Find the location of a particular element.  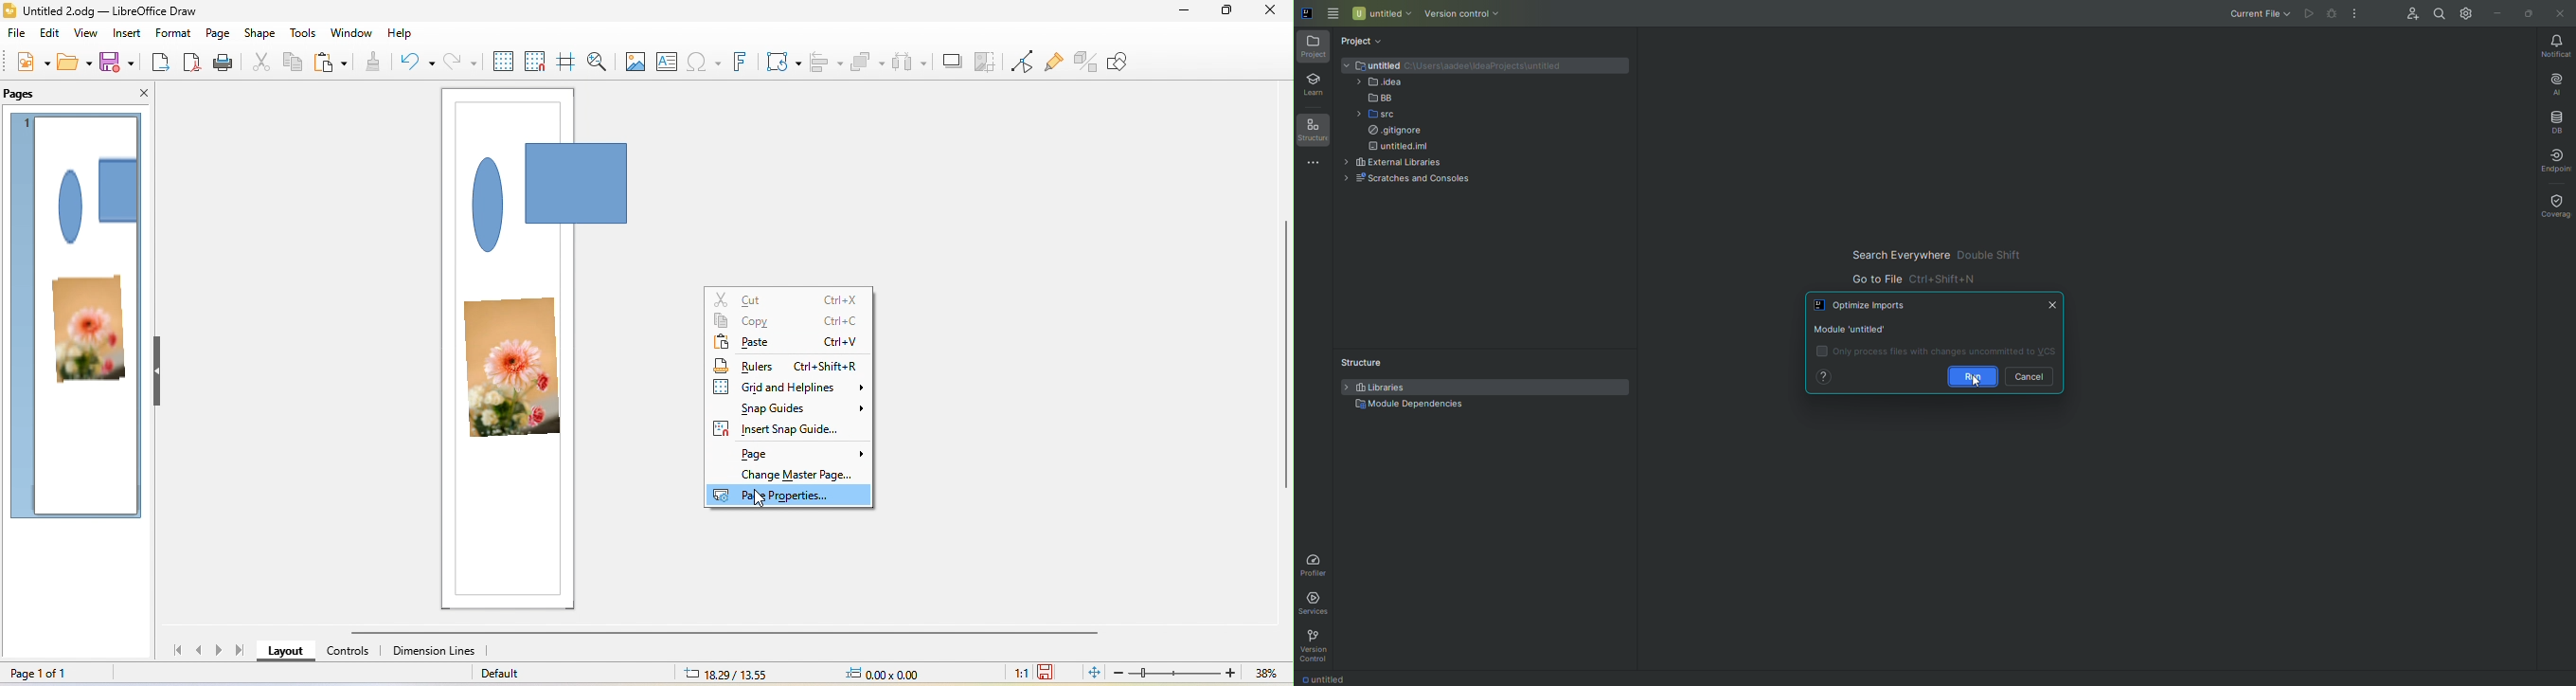

export is located at coordinates (161, 63).